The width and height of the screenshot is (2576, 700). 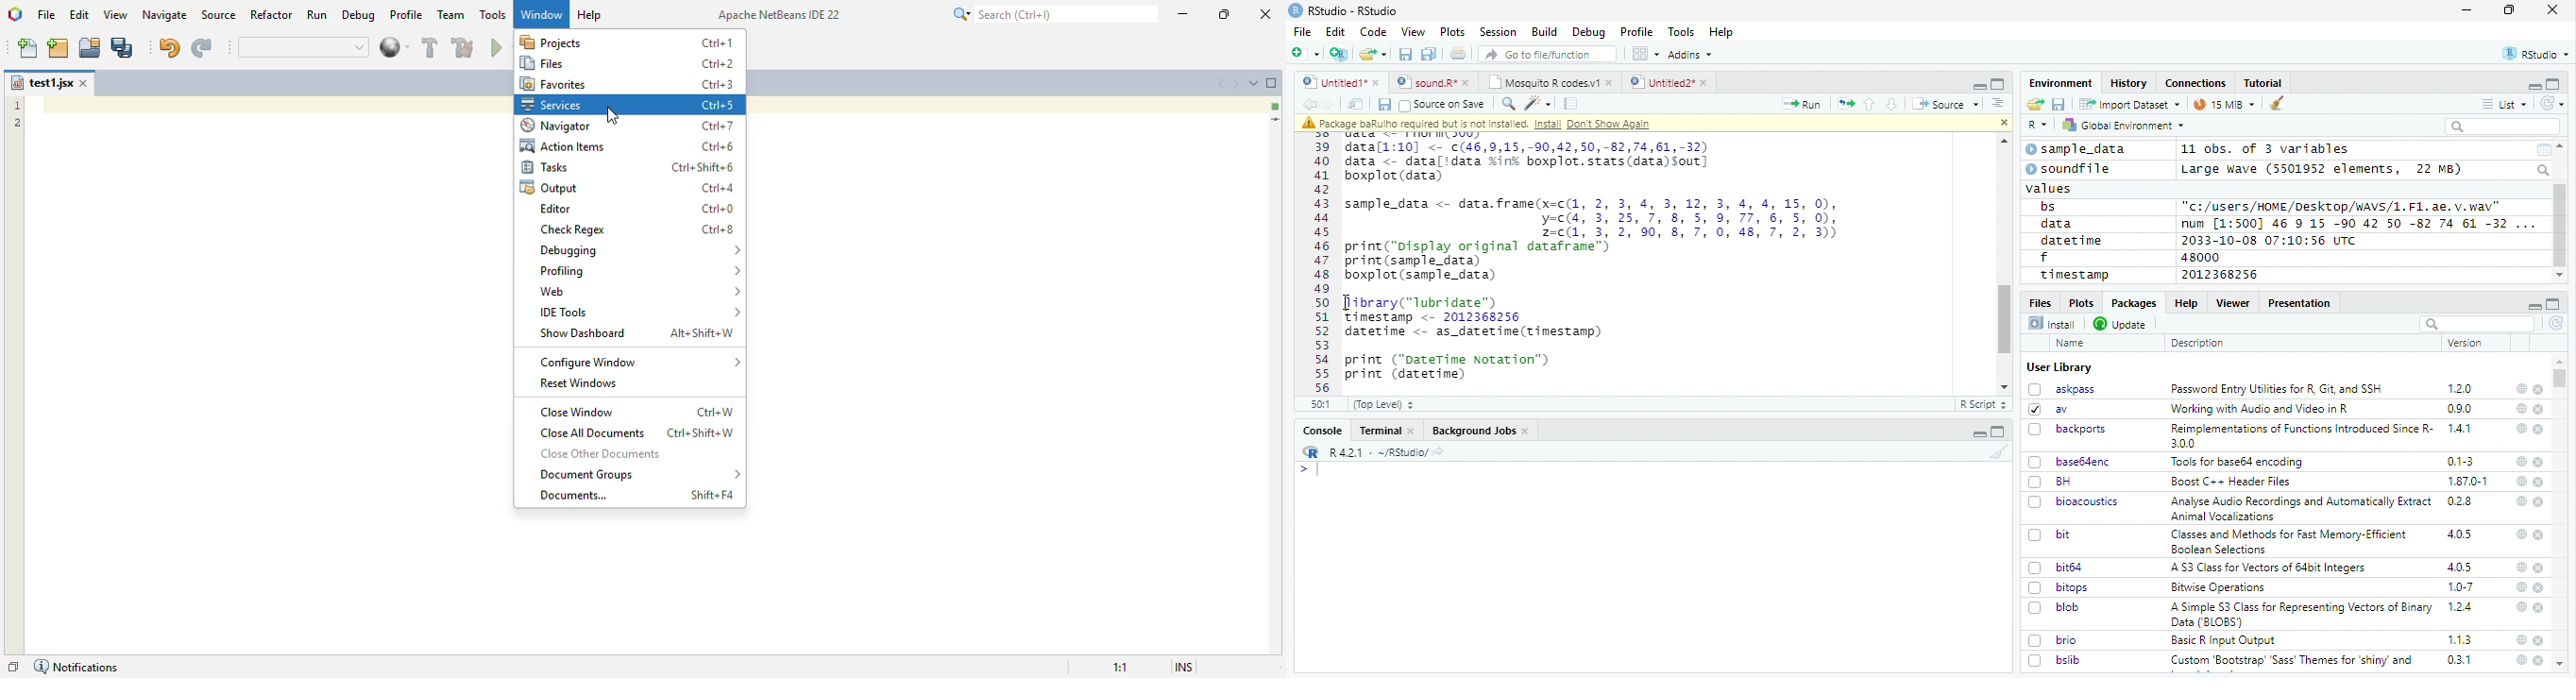 What do you see at coordinates (1995, 451) in the screenshot?
I see `clear workspace` at bounding box center [1995, 451].